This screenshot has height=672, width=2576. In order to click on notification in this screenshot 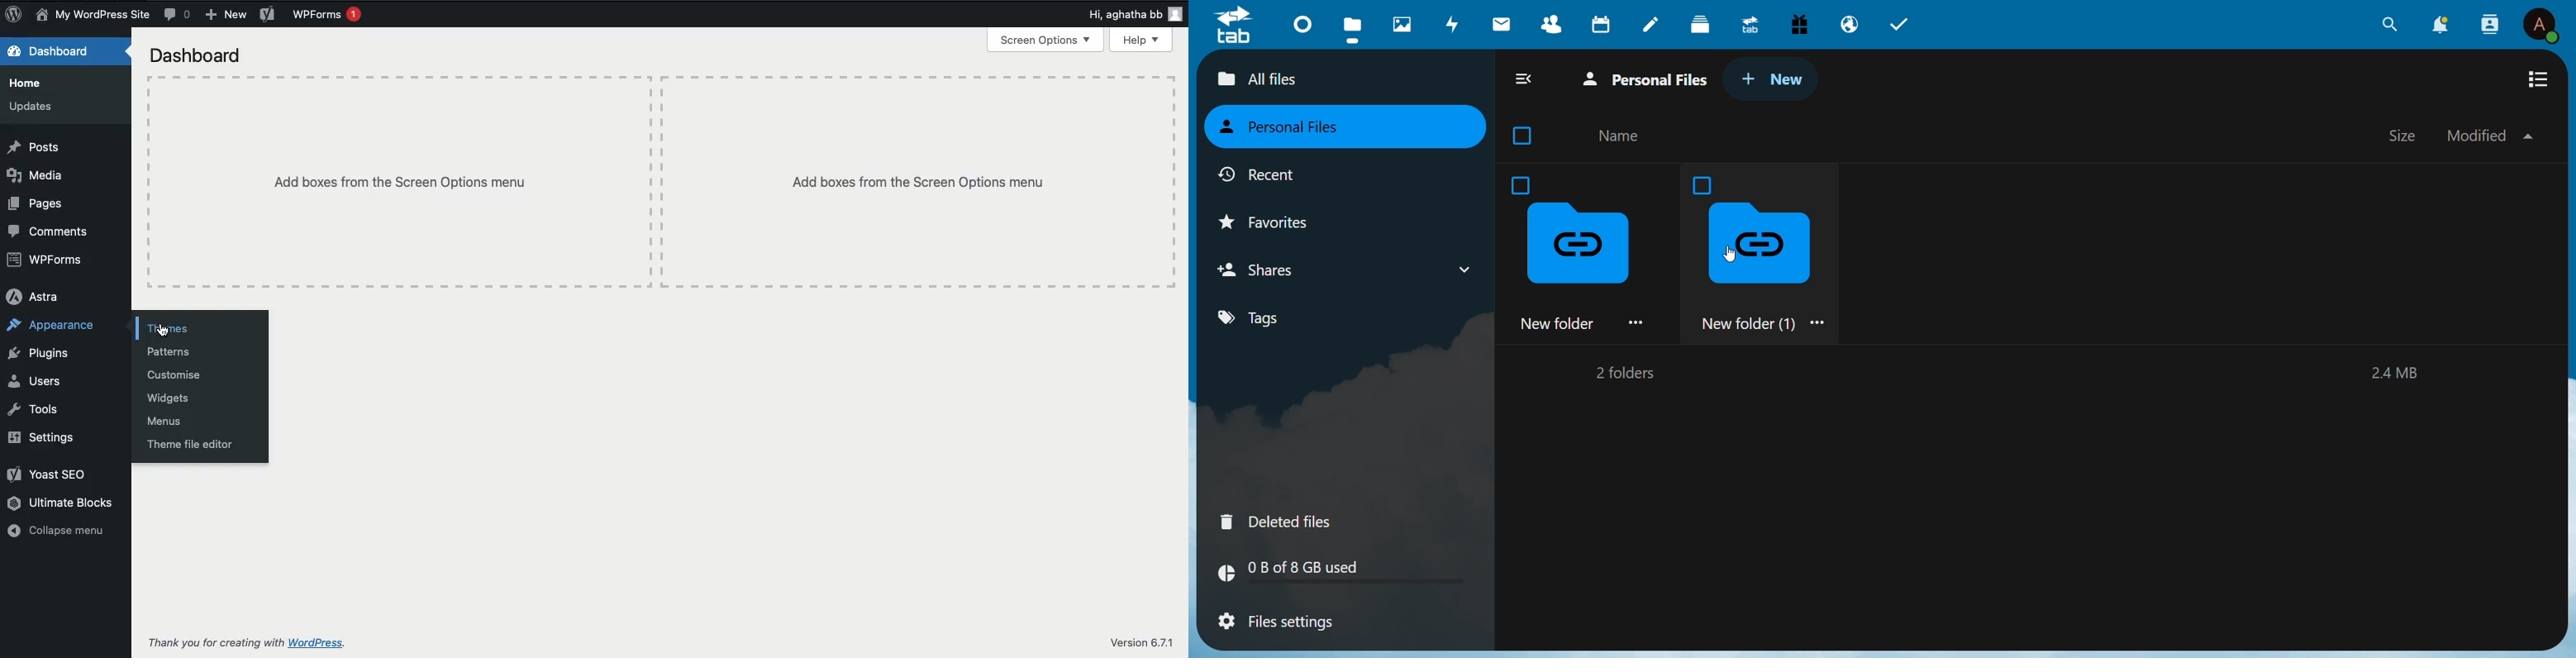, I will do `click(2440, 26)`.